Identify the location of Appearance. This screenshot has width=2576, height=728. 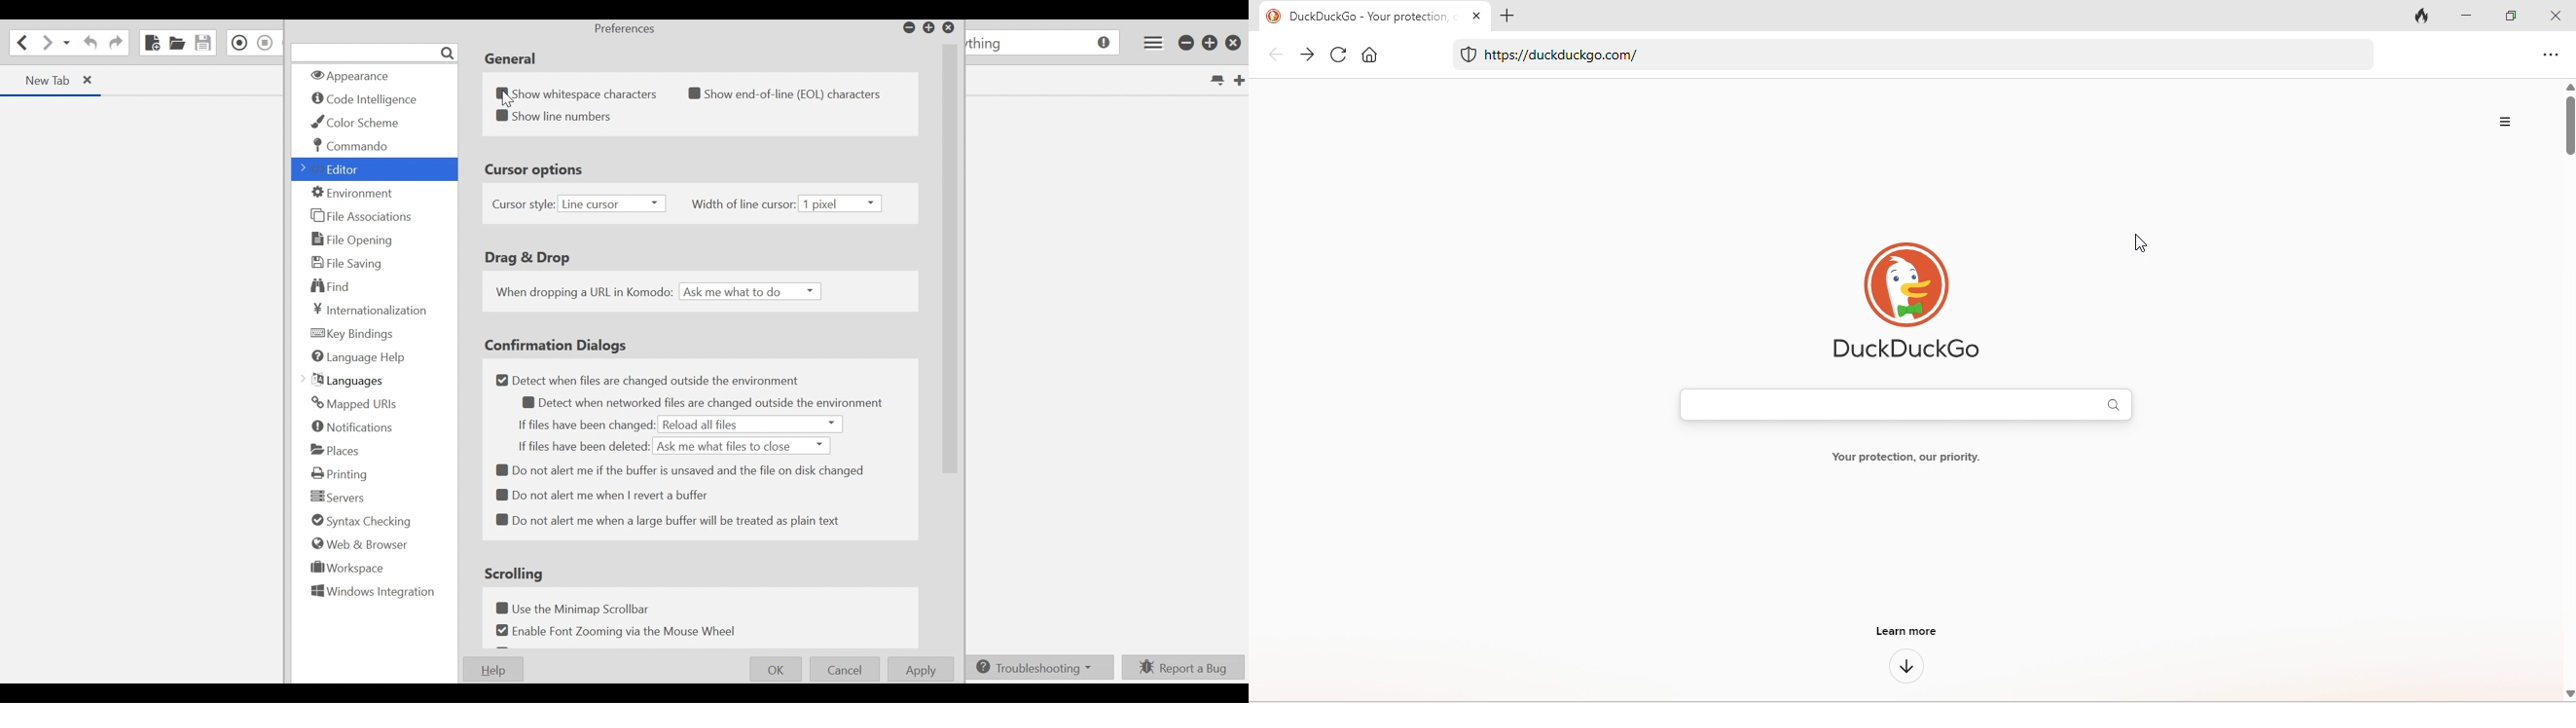
(373, 75).